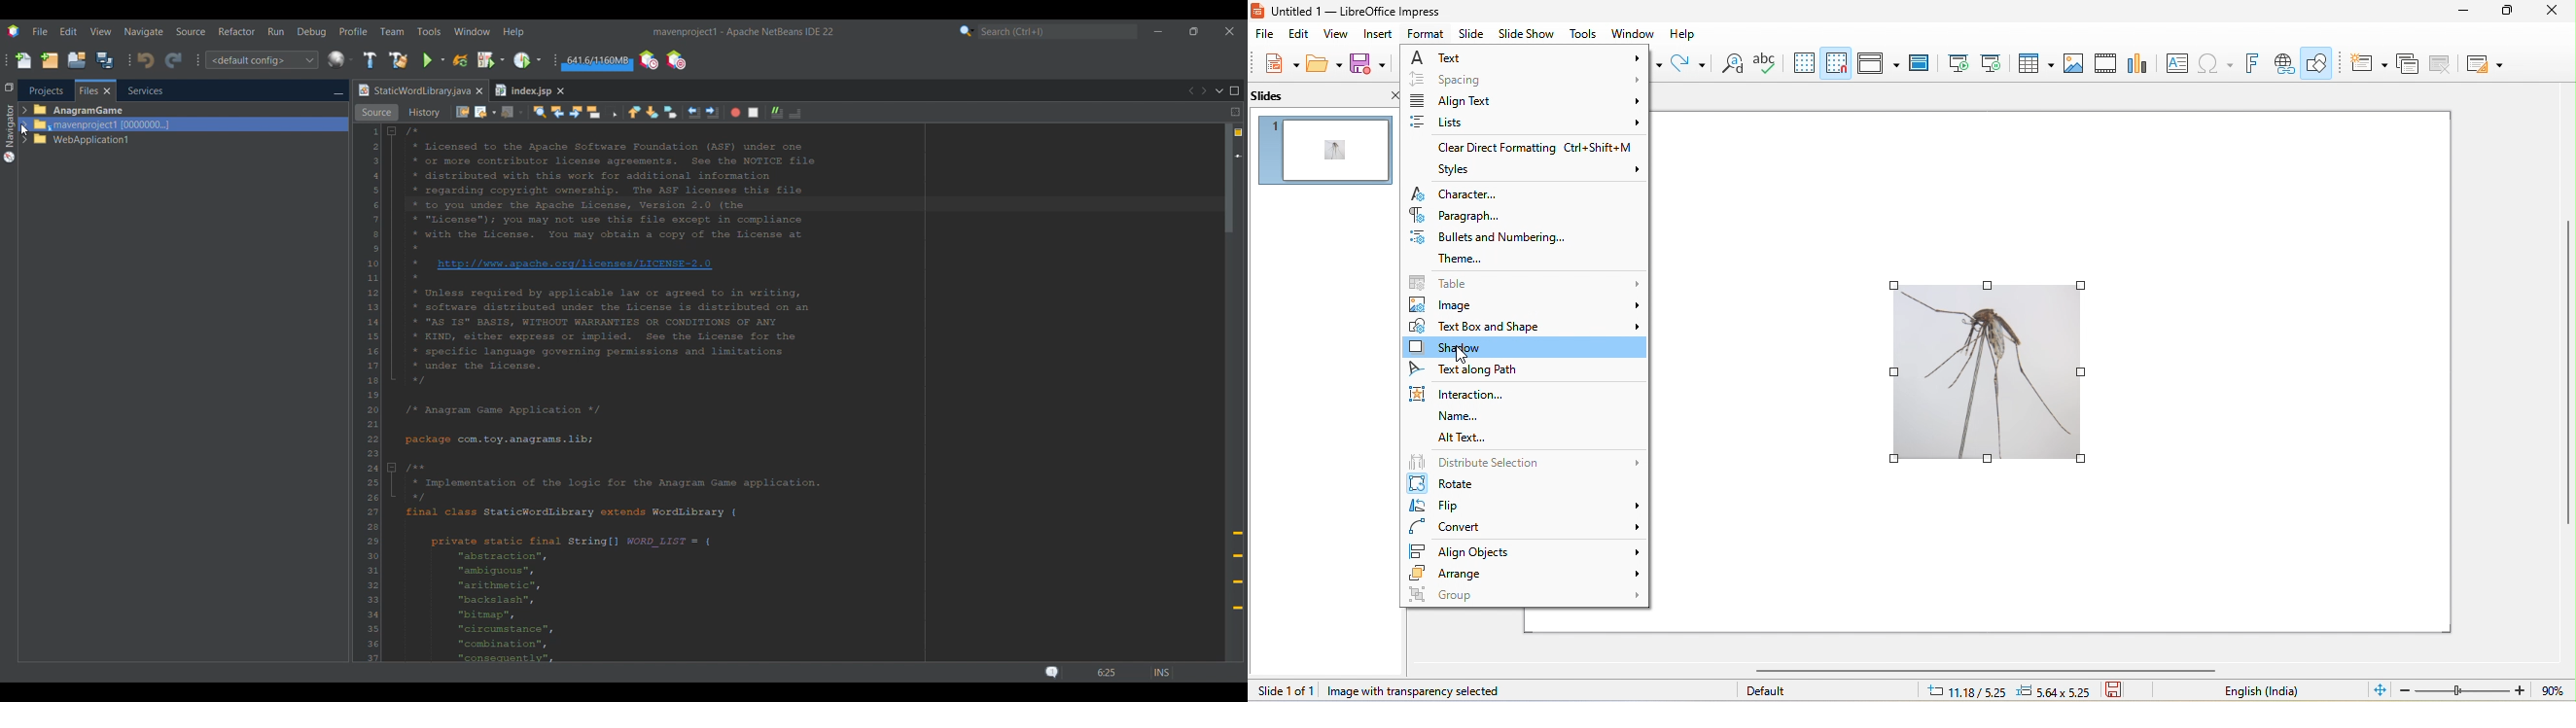 This screenshot has height=728, width=2576. Describe the element at coordinates (2381, 689) in the screenshot. I see `fit to window` at that location.